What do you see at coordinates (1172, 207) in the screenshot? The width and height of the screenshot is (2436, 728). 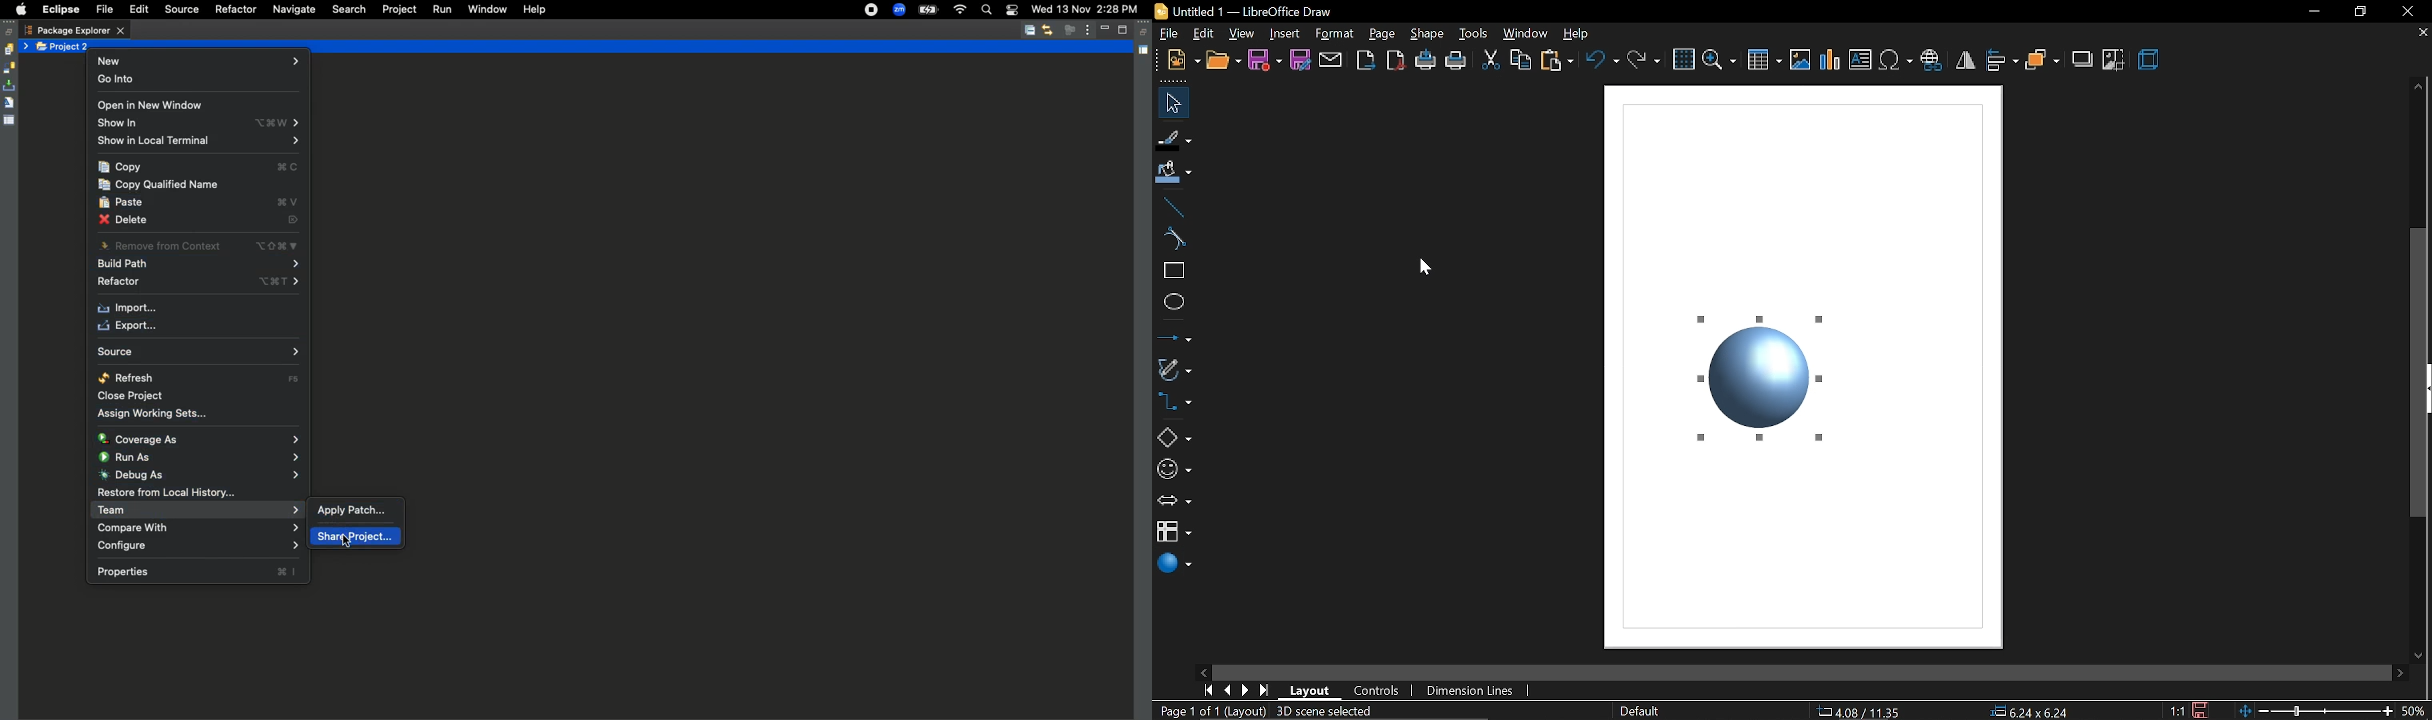 I see `line` at bounding box center [1172, 207].